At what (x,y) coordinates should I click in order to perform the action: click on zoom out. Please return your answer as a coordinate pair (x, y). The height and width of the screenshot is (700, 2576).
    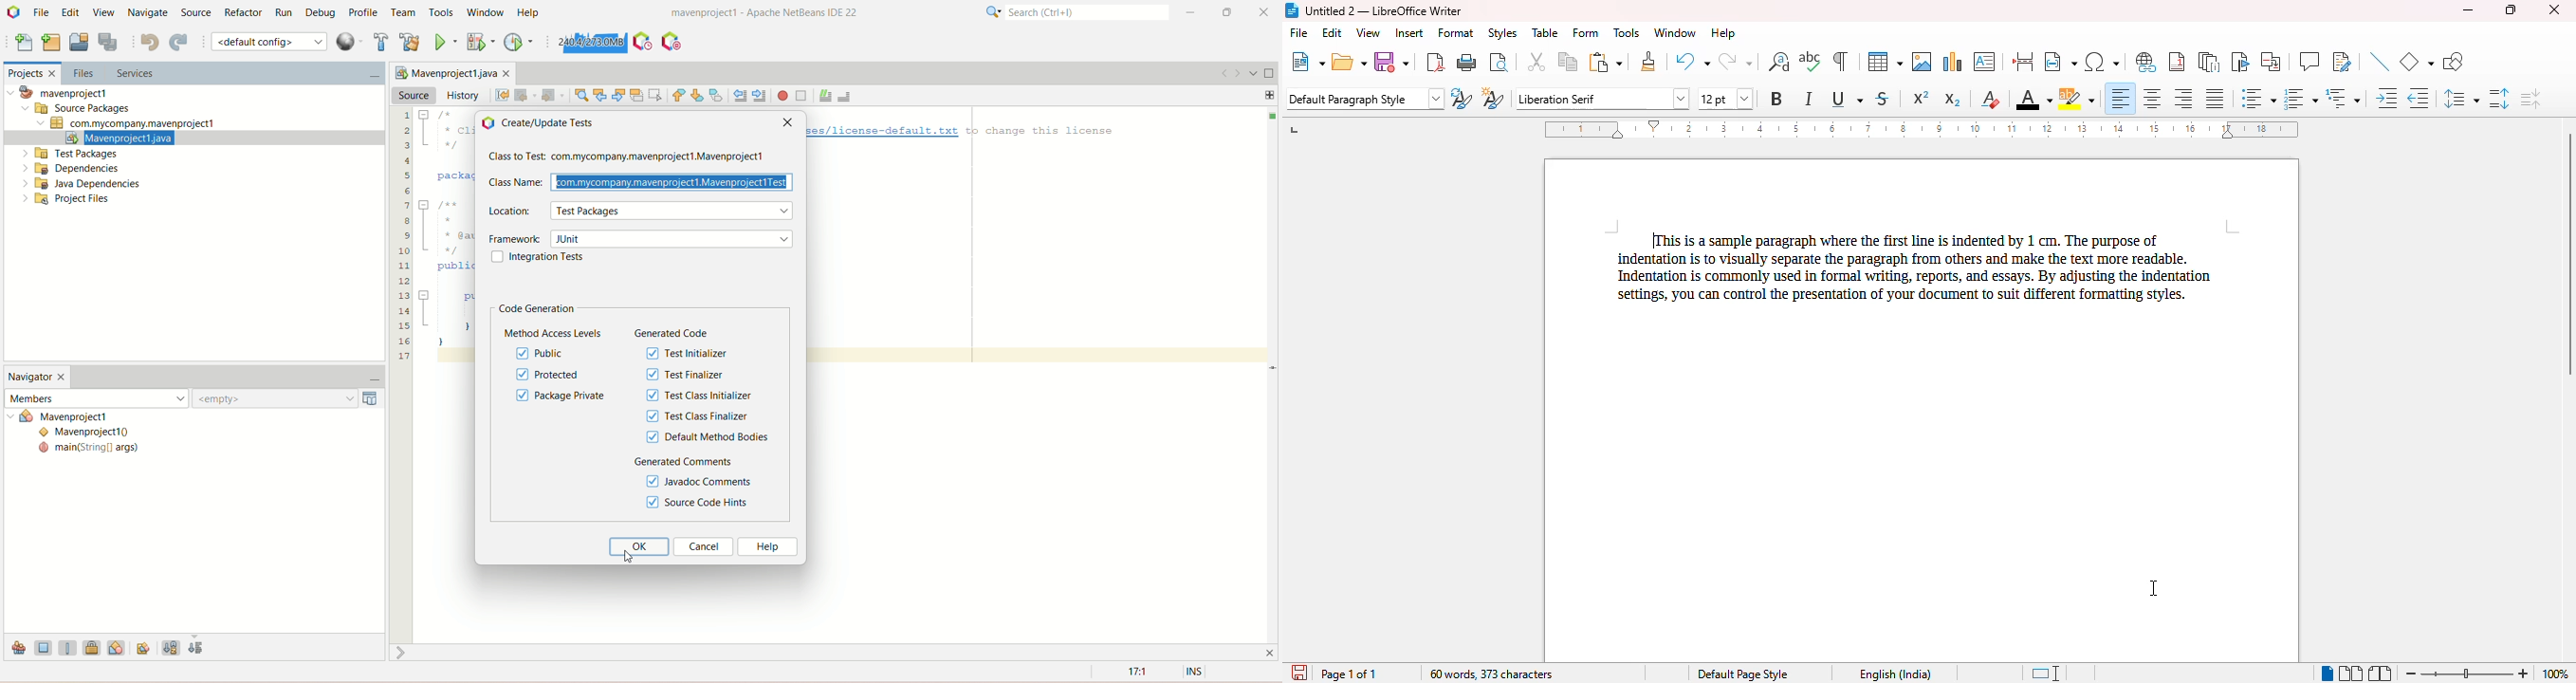
    Looking at the image, I should click on (2411, 674).